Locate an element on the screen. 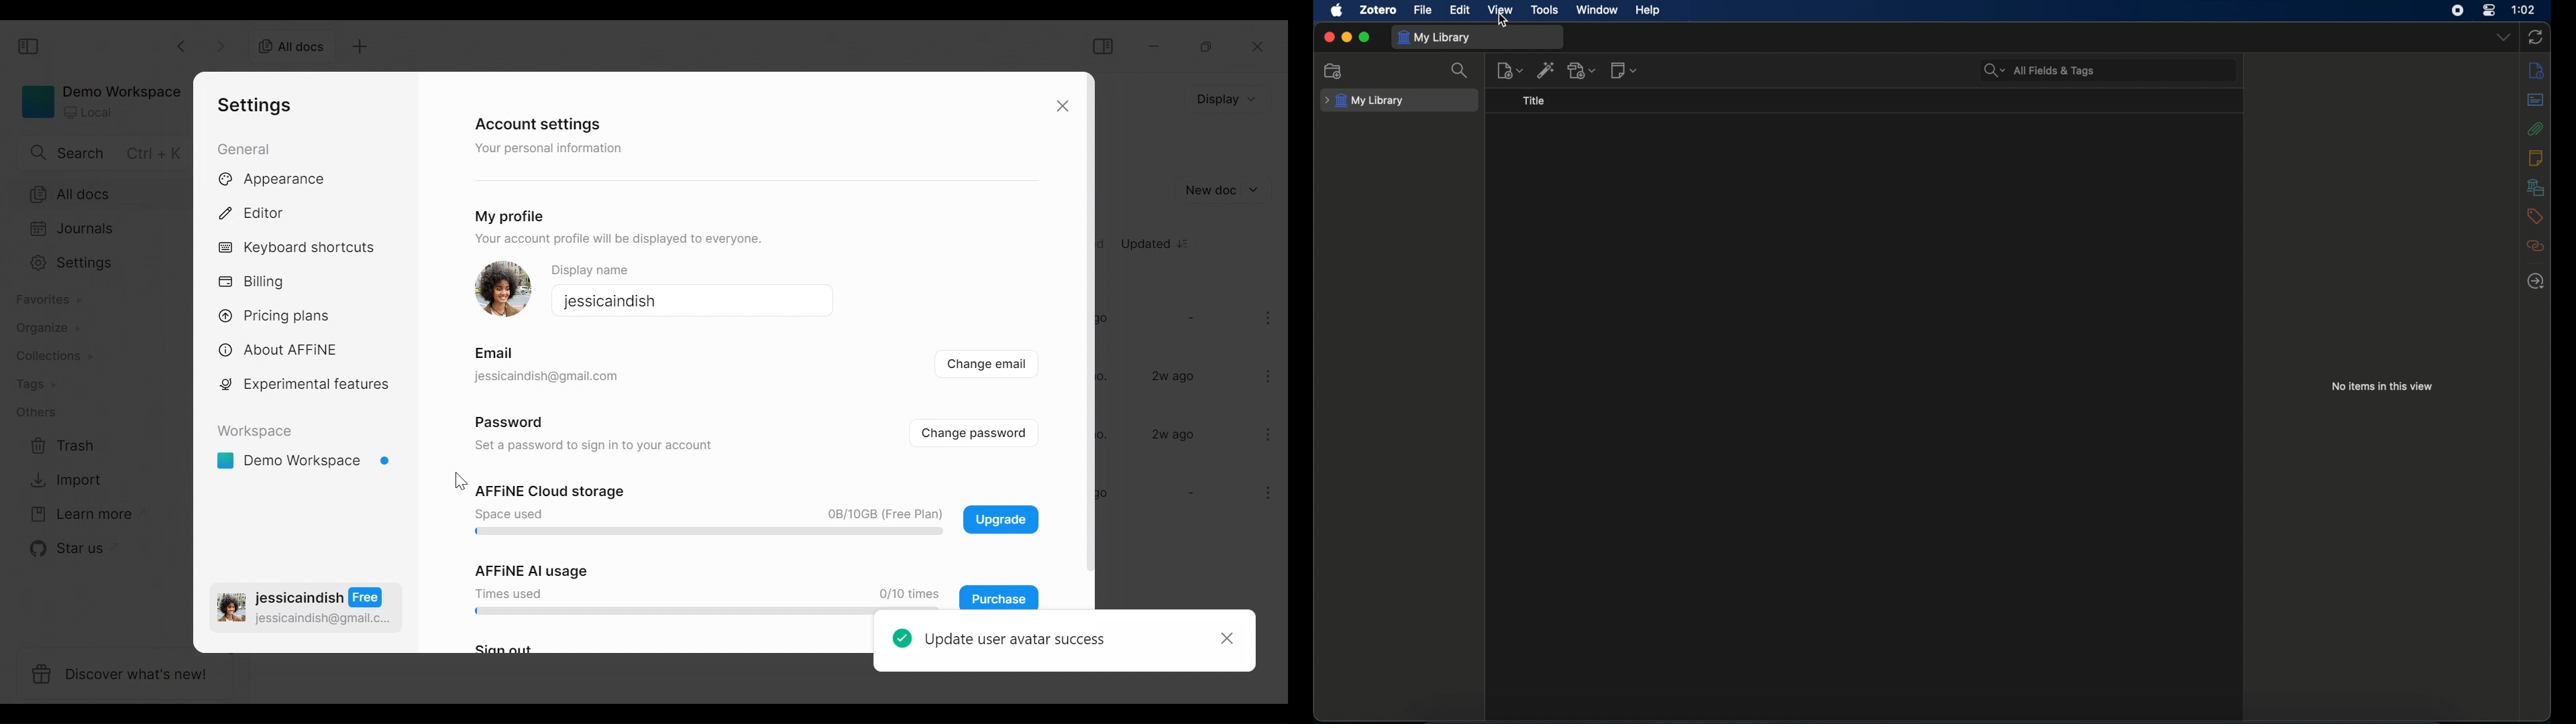 The width and height of the screenshot is (2576, 728). profile is located at coordinates (231, 610).